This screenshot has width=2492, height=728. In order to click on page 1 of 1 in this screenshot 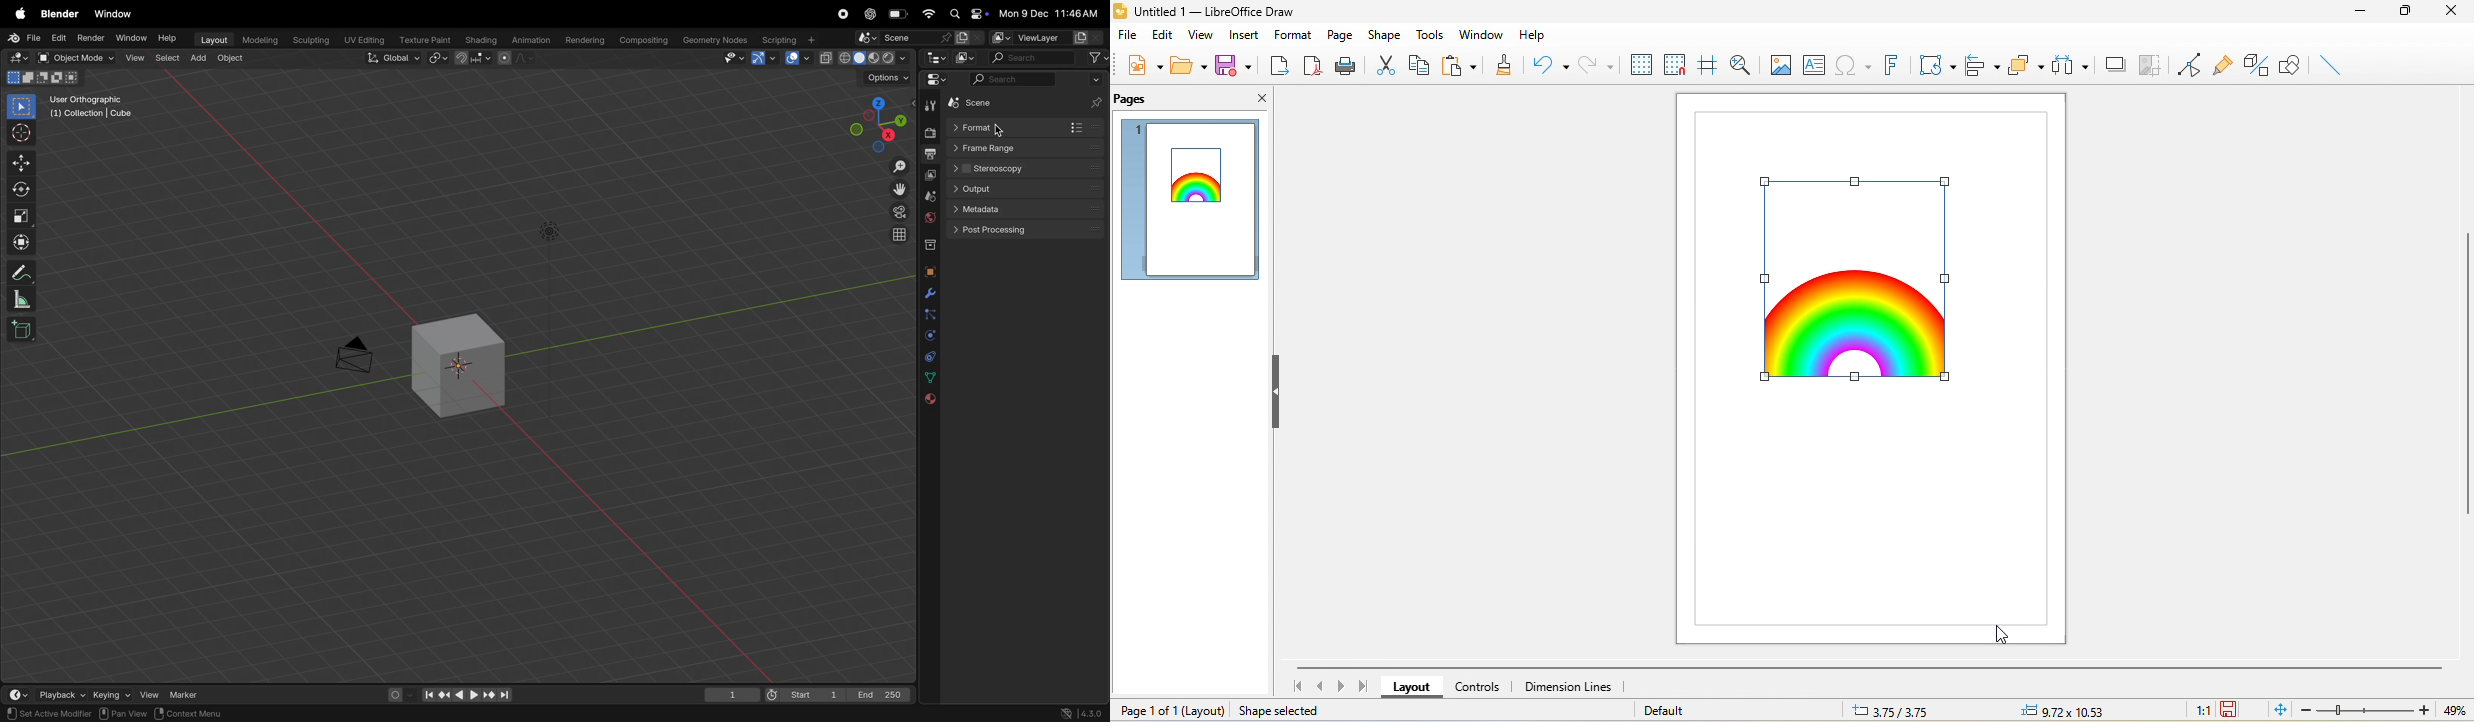, I will do `click(1171, 711)`.